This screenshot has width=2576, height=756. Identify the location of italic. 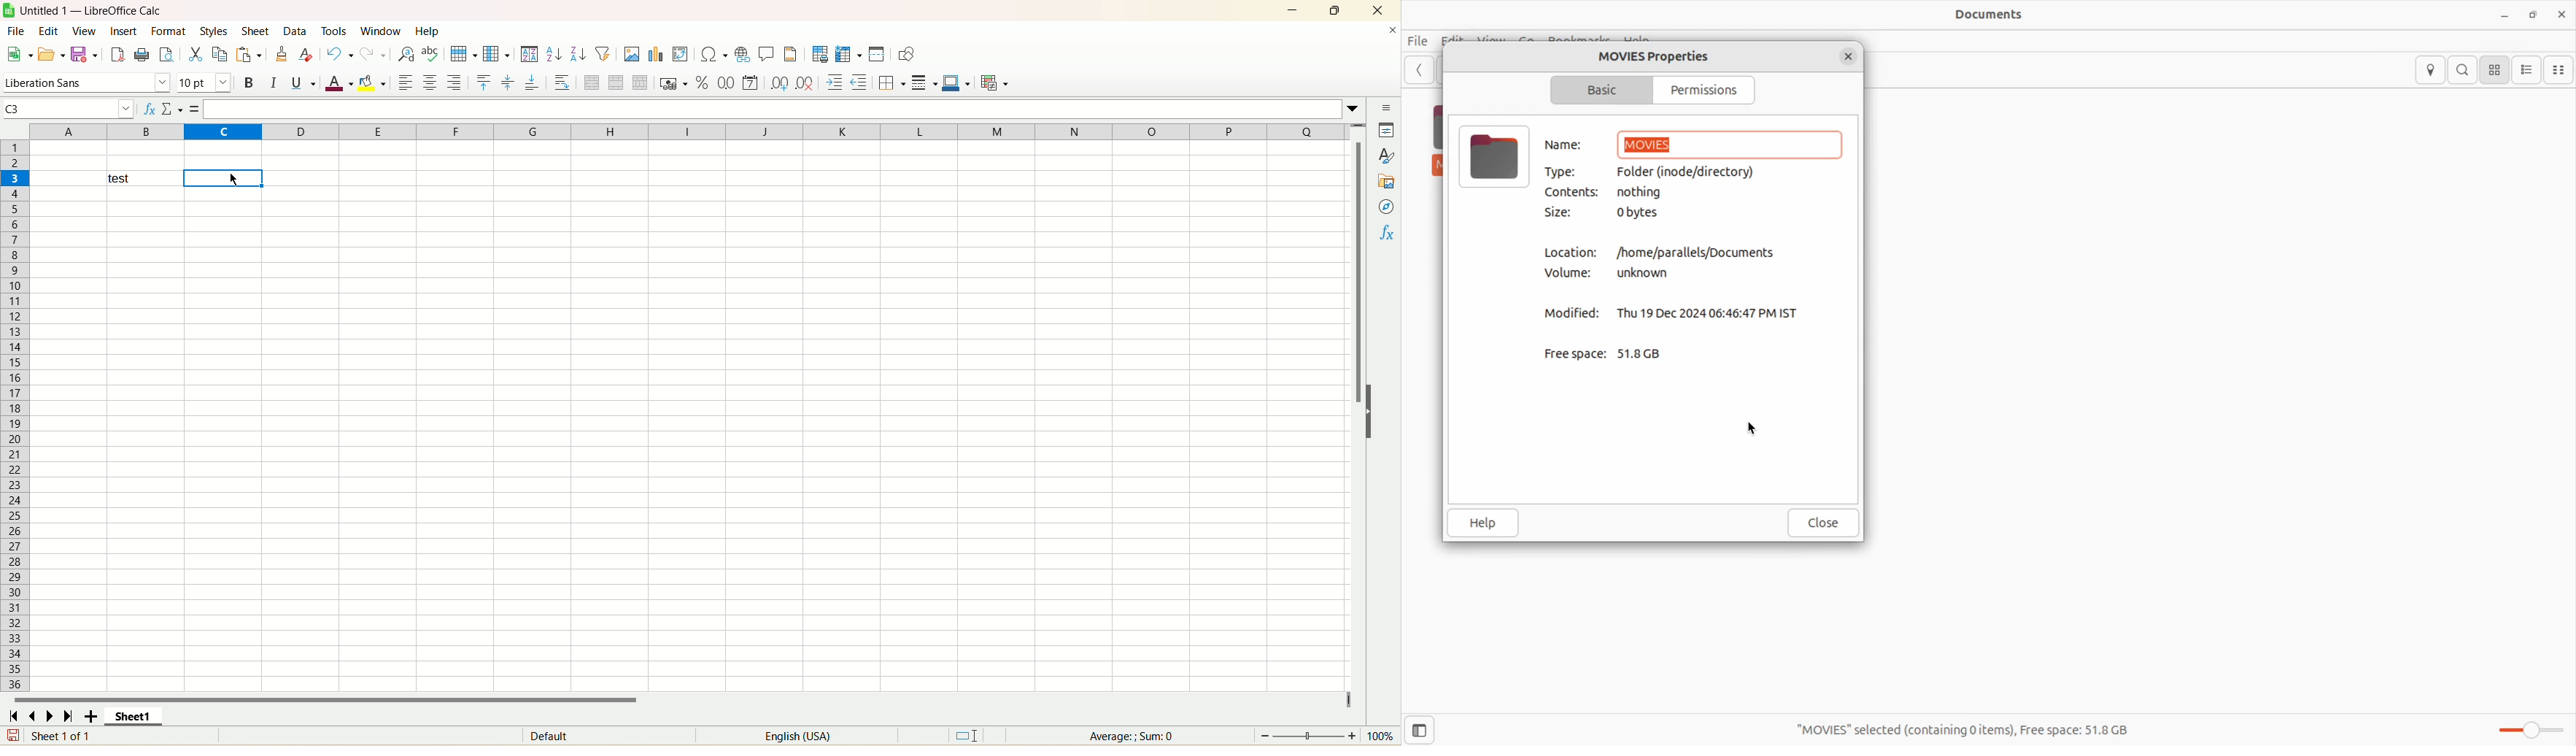
(274, 82).